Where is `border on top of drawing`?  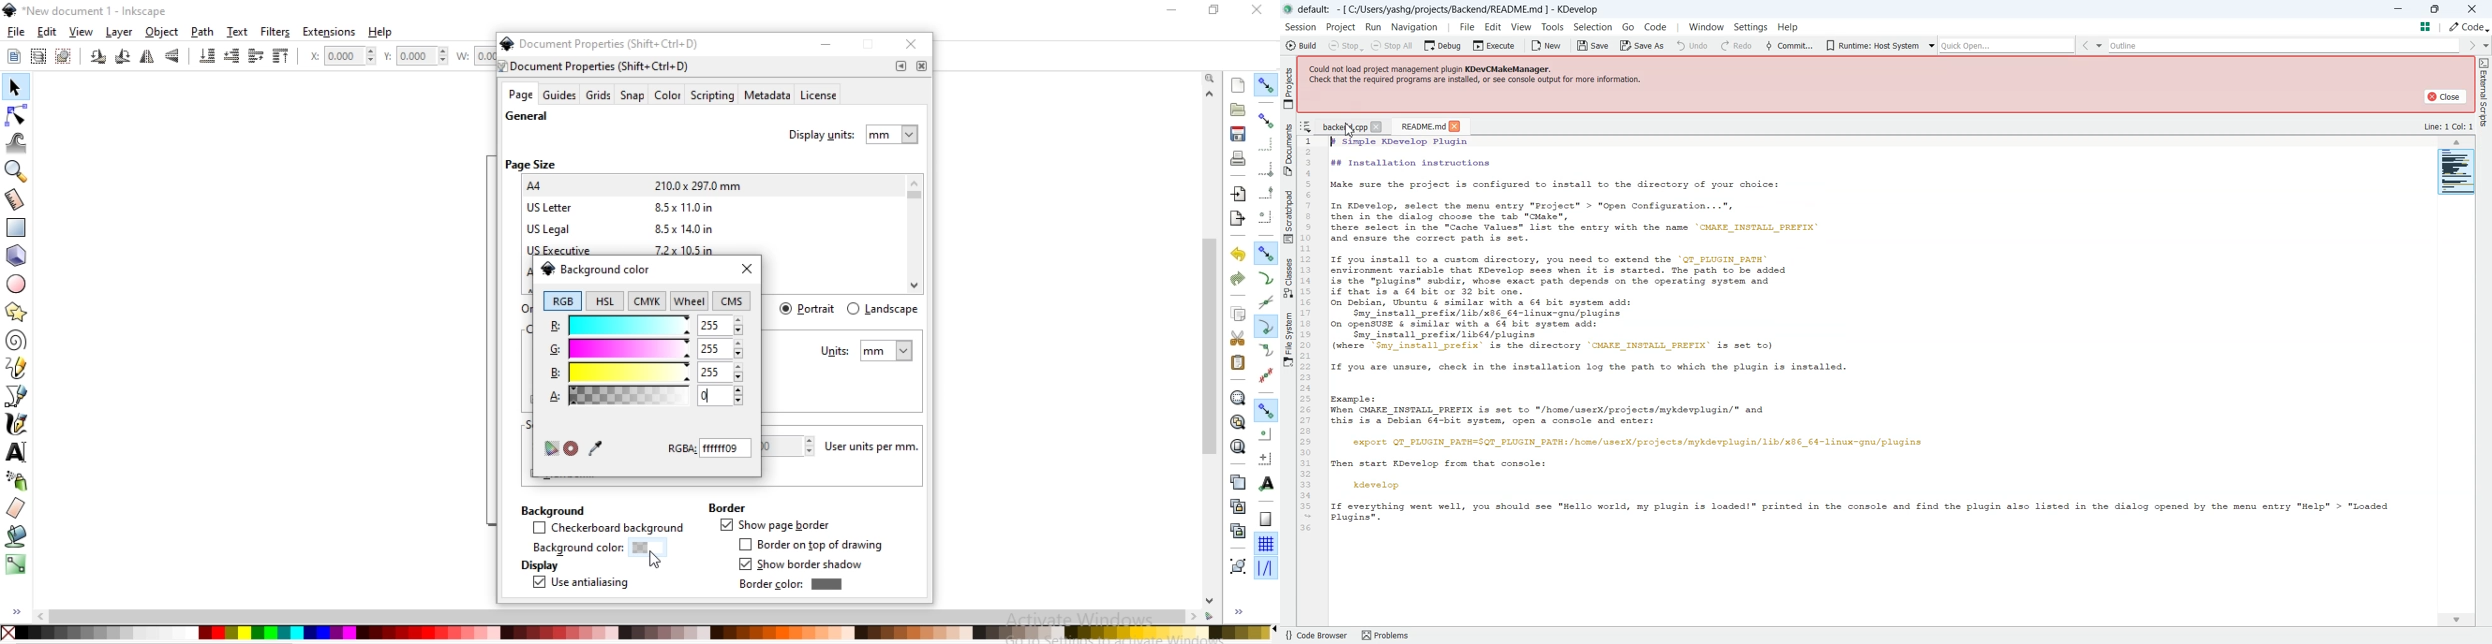 border on top of drawing is located at coordinates (815, 545).